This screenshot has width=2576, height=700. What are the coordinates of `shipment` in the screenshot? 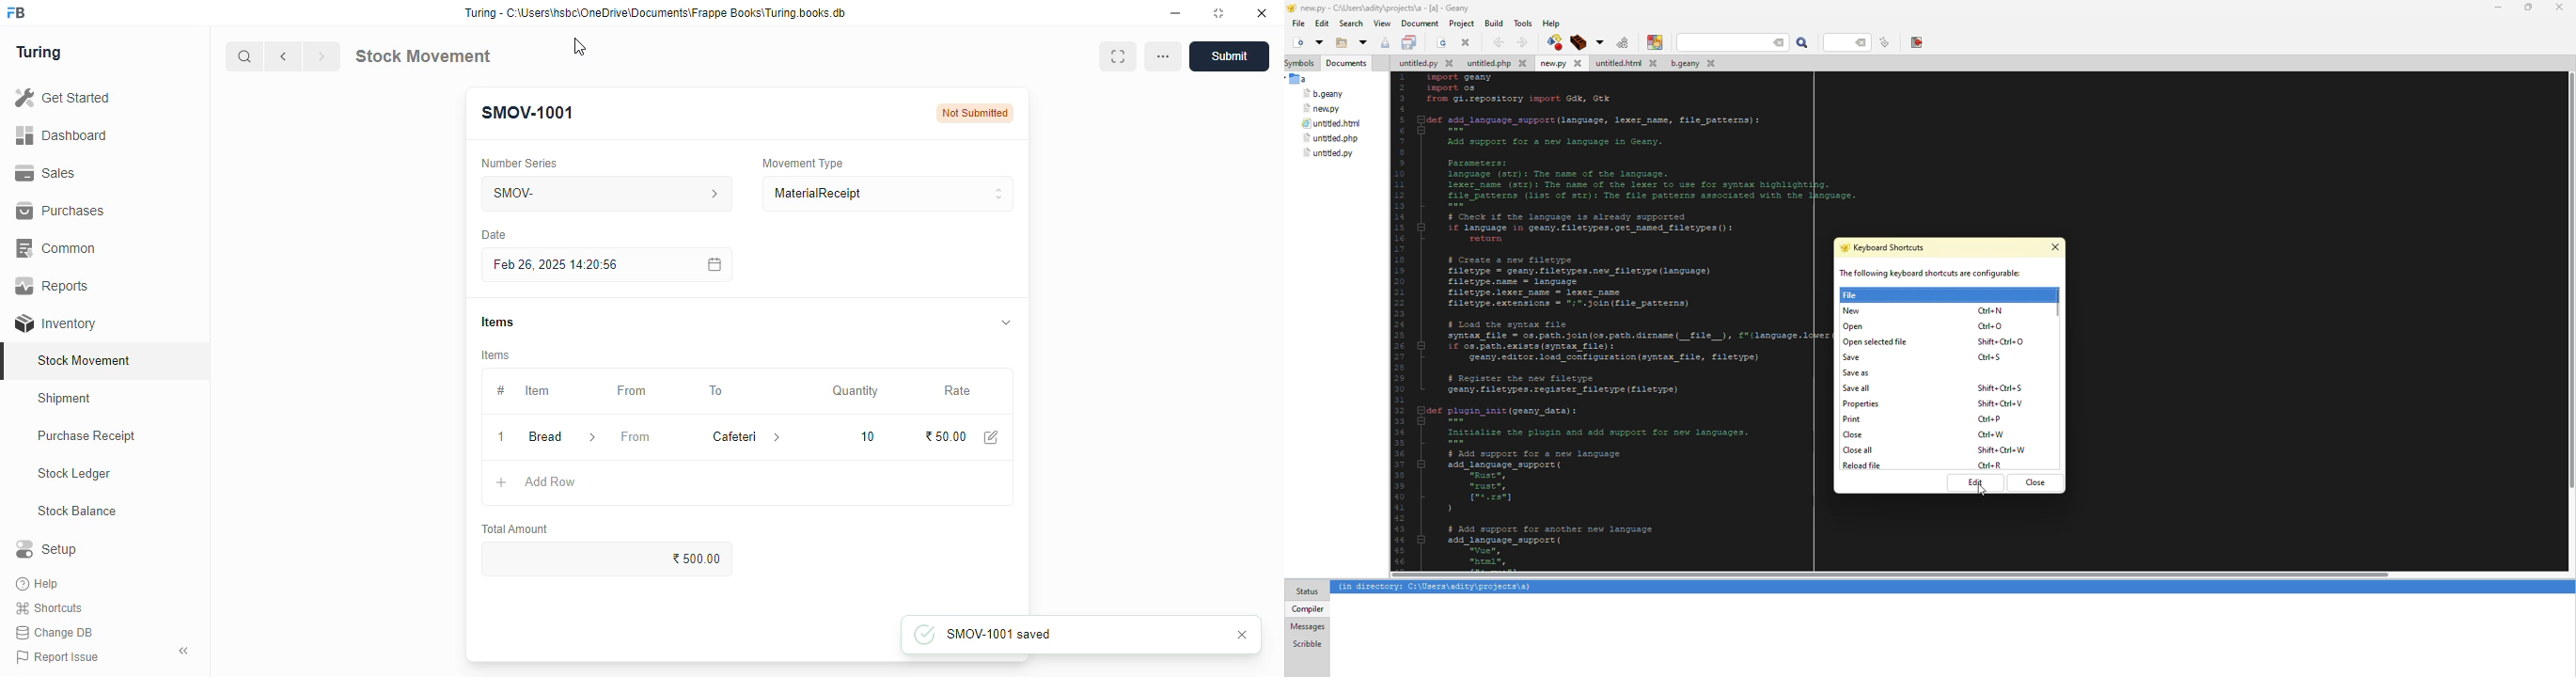 It's located at (65, 399).